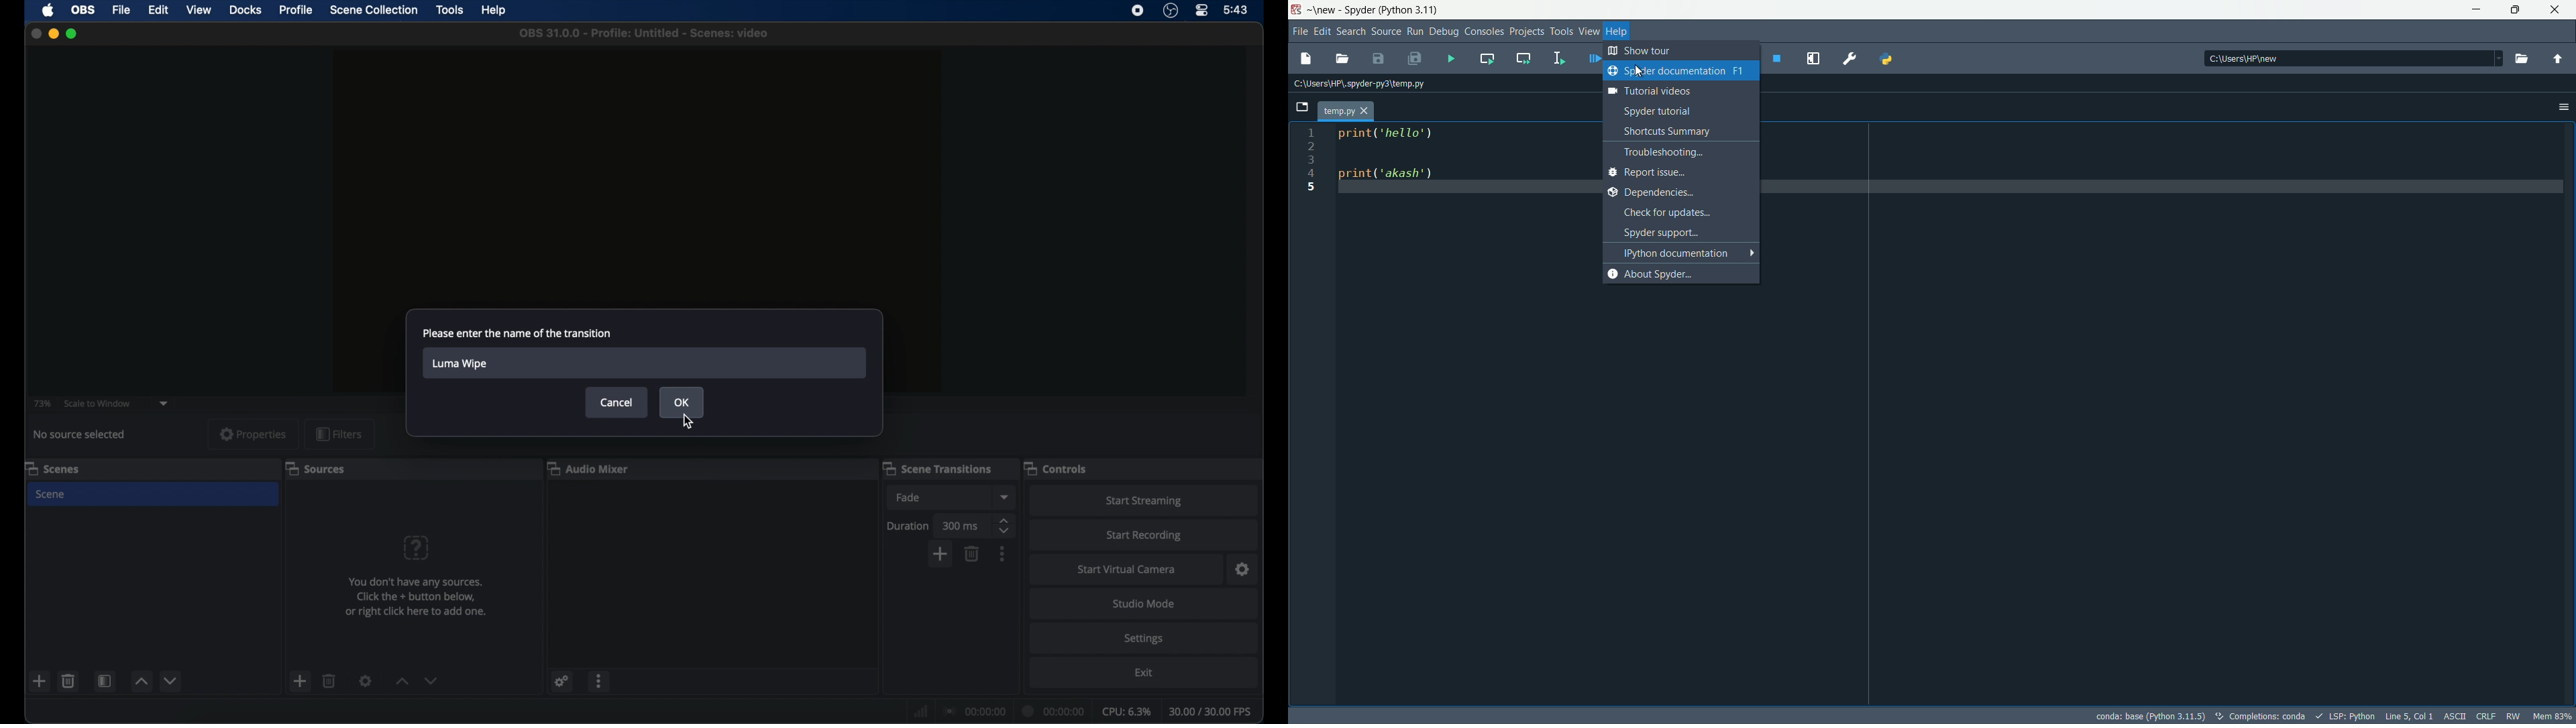 This screenshot has height=728, width=2576. I want to click on studio mode, so click(1144, 604).